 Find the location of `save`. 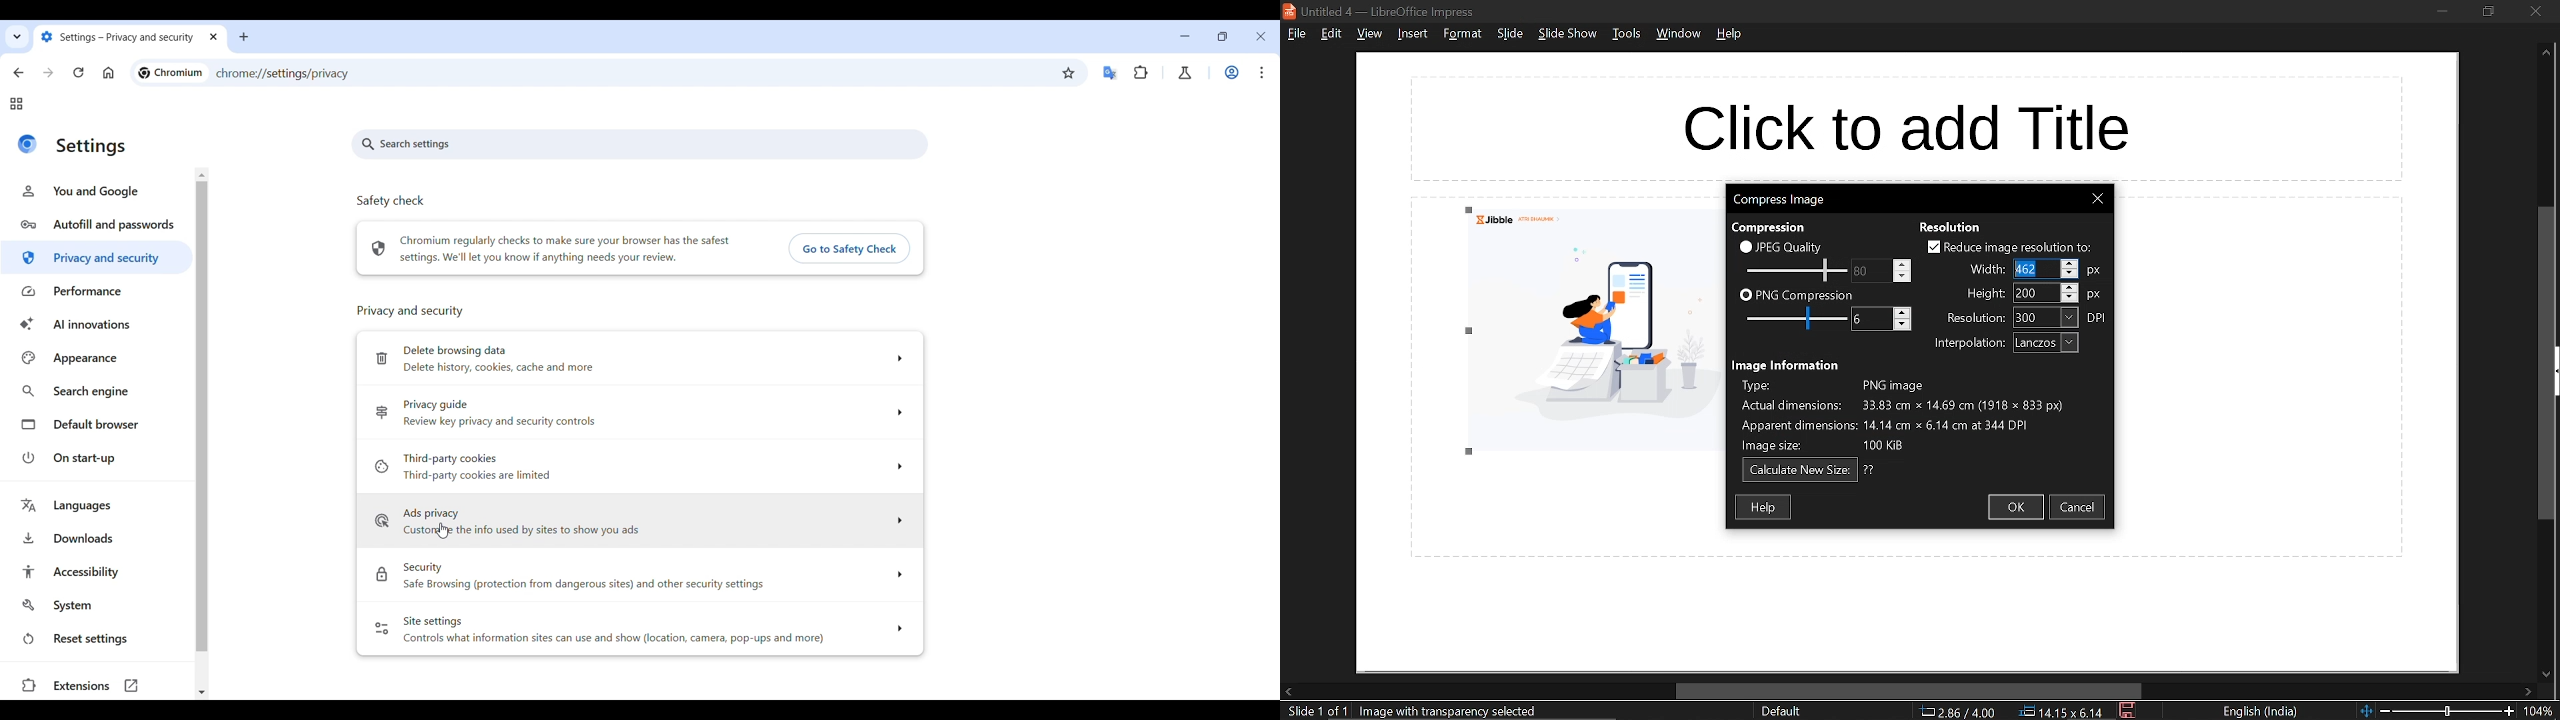

save is located at coordinates (2129, 711).